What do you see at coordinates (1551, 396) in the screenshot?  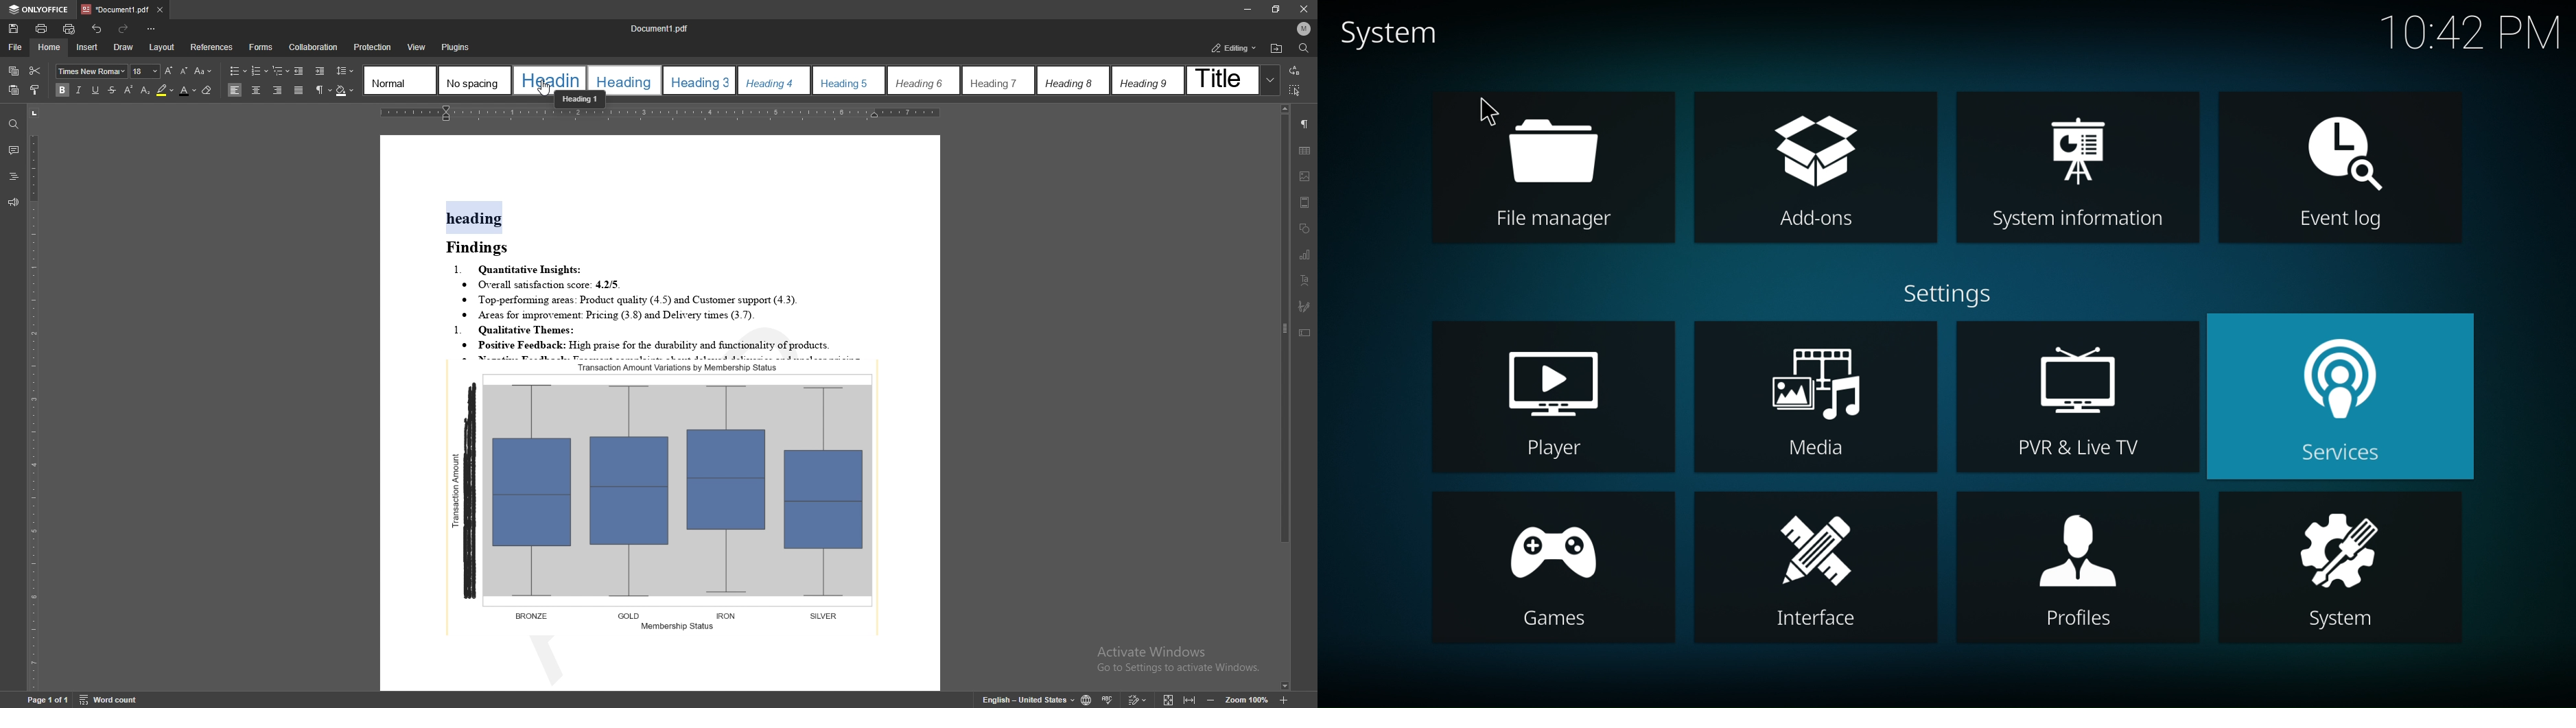 I see `player` at bounding box center [1551, 396].